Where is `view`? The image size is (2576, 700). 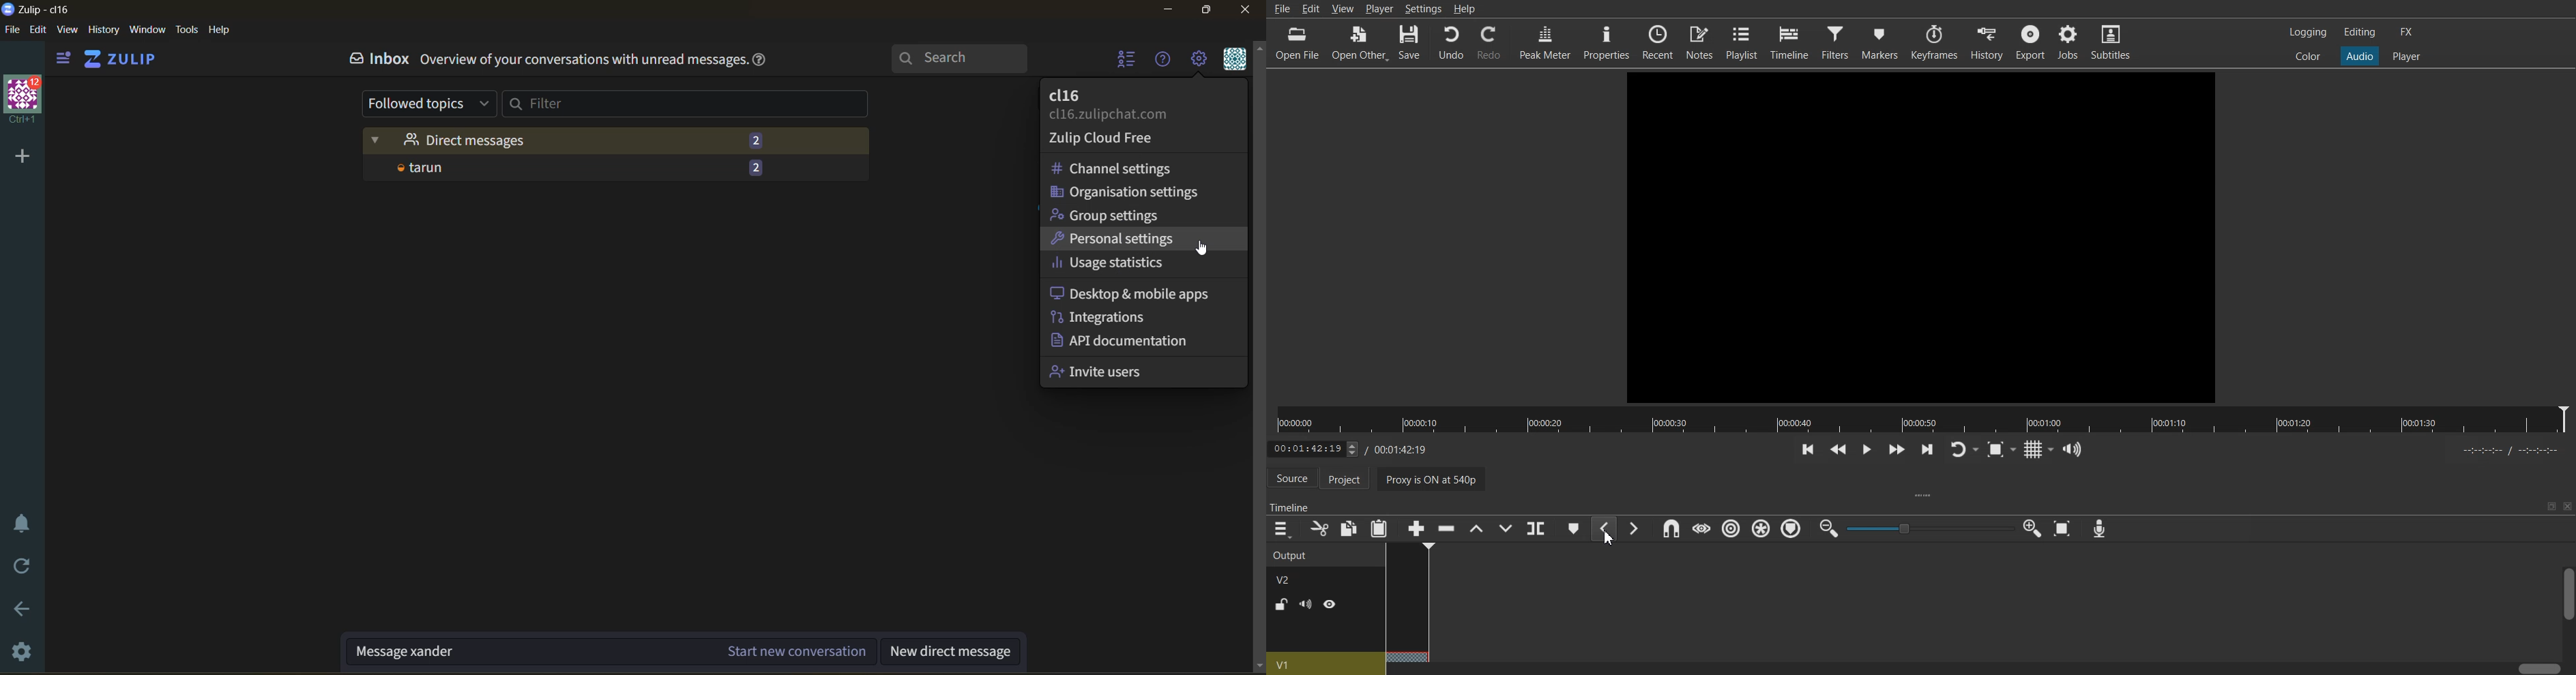 view is located at coordinates (67, 32).